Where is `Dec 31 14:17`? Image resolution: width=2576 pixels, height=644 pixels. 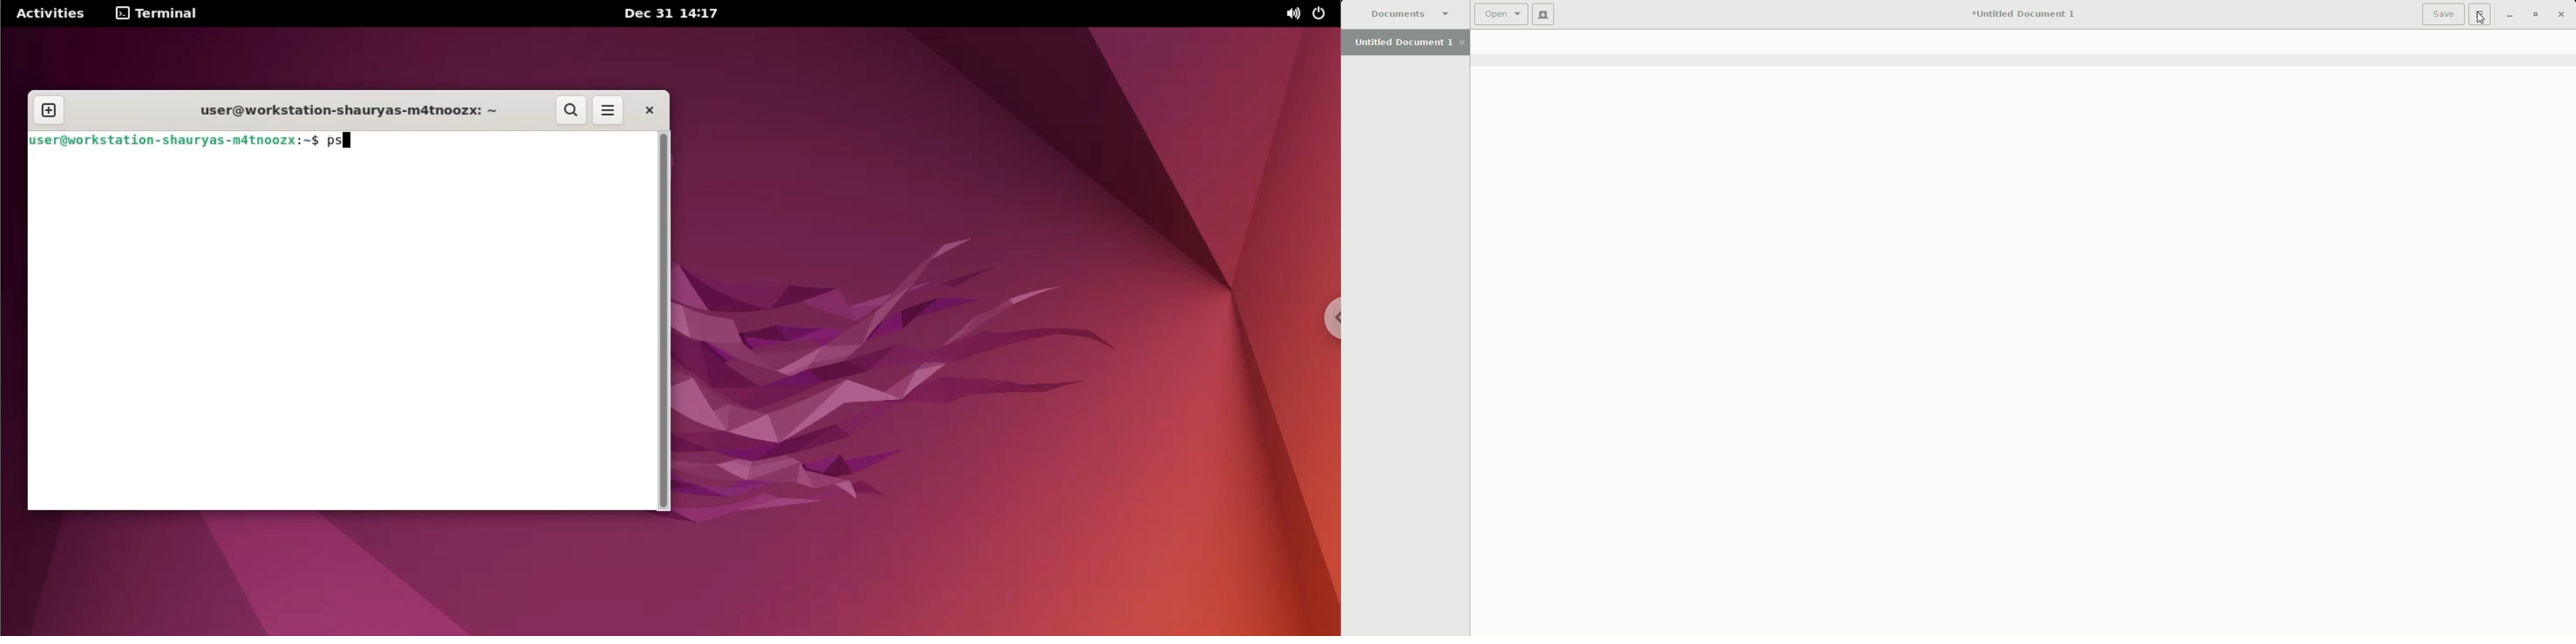 Dec 31 14:17 is located at coordinates (685, 18).